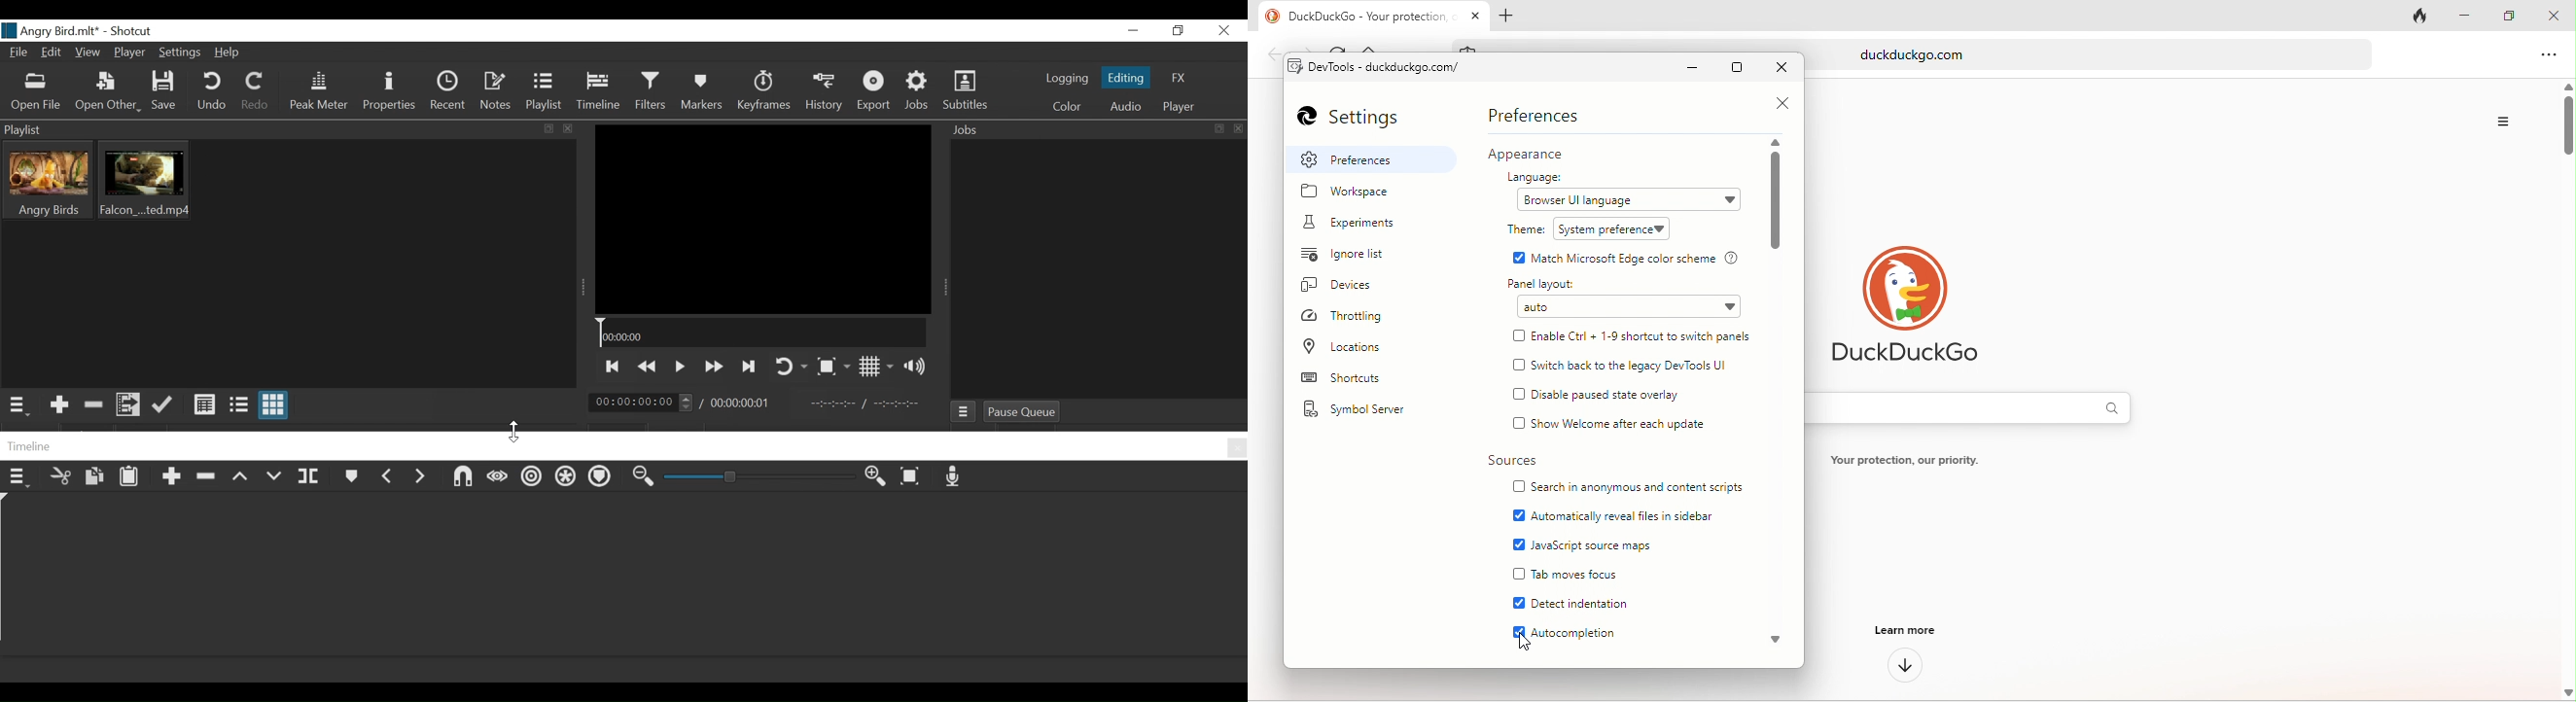  What do you see at coordinates (1098, 269) in the screenshot?
I see `Jobs Panel` at bounding box center [1098, 269].